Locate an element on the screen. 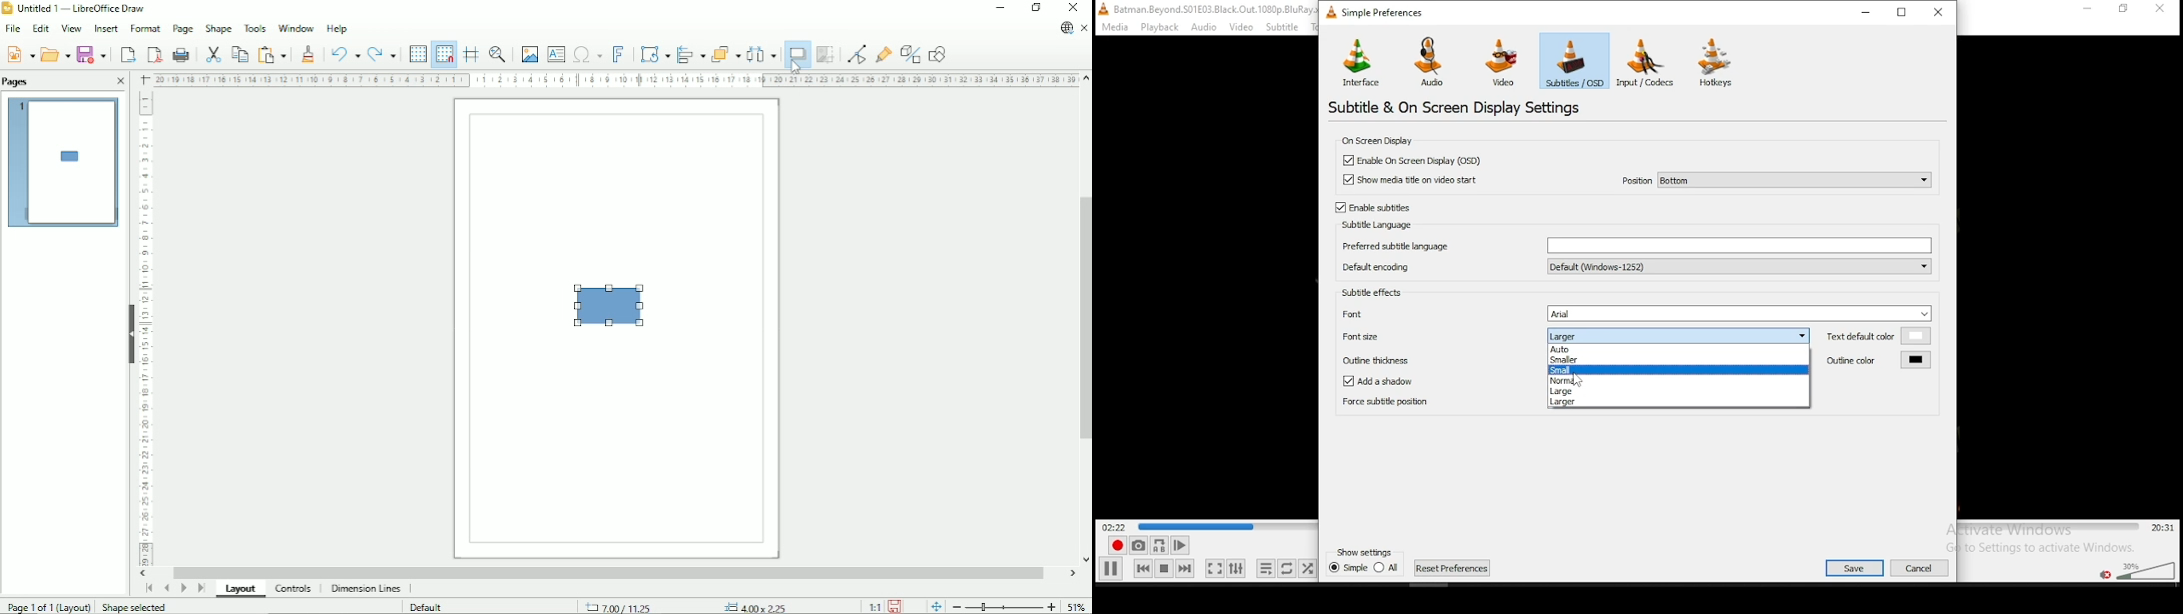  Insert text box is located at coordinates (555, 54).